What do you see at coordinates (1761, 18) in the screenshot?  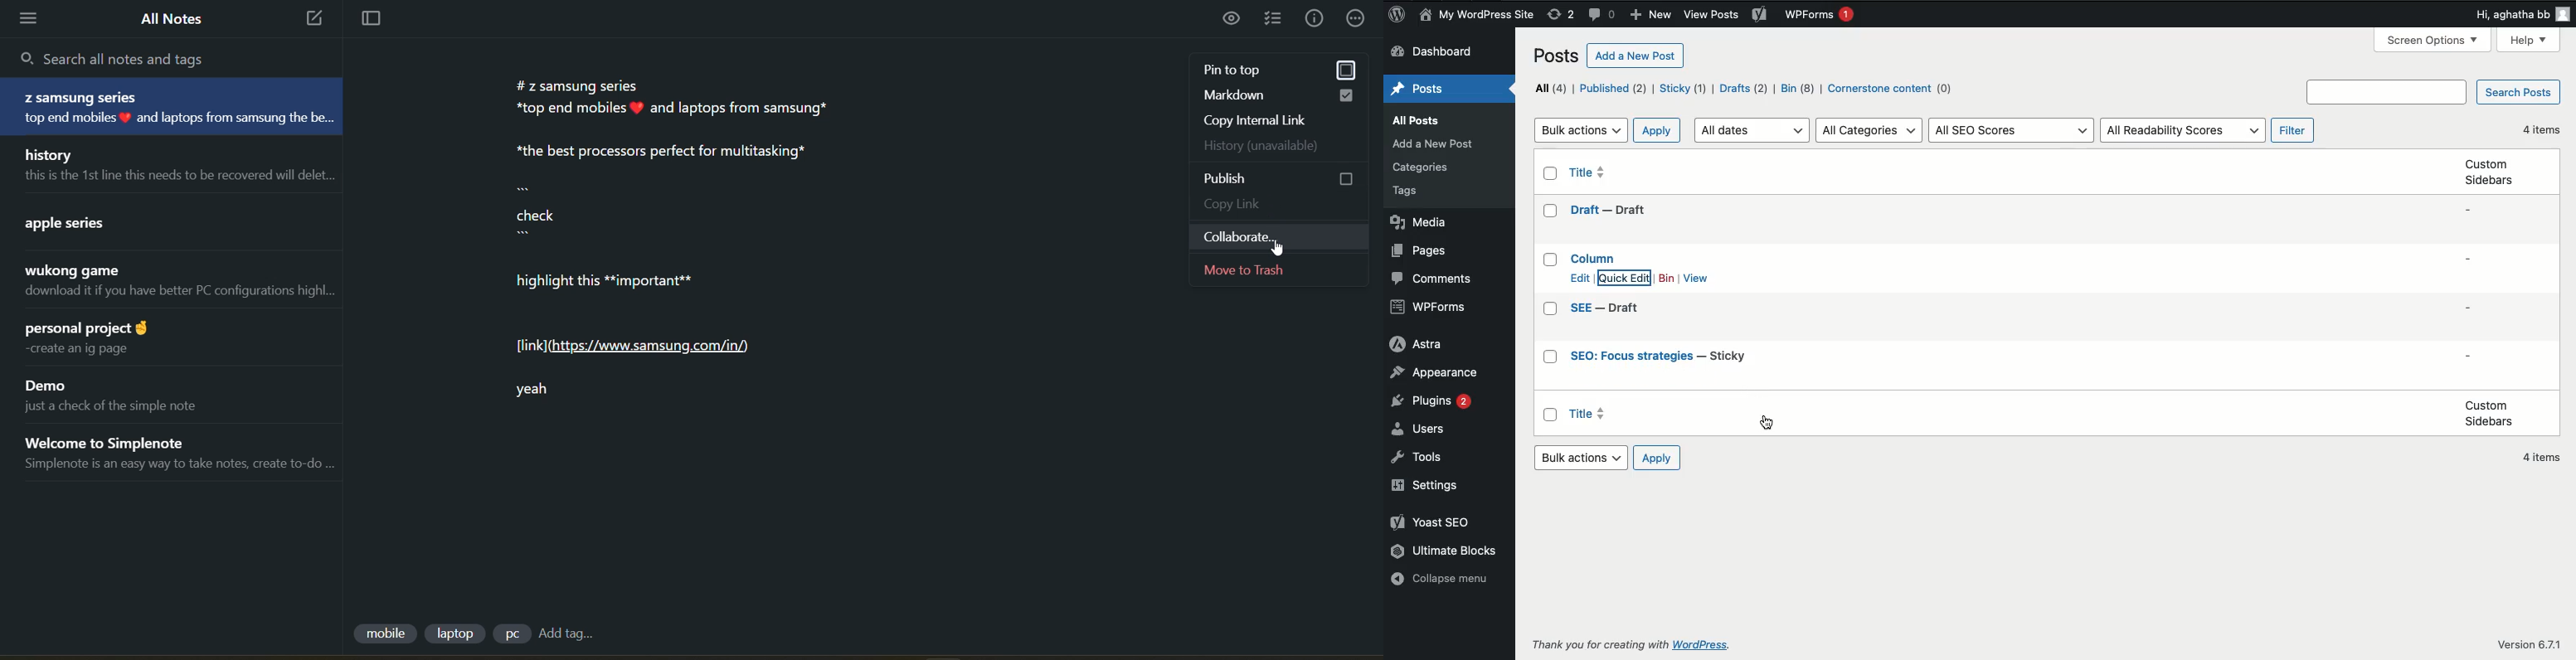 I see `Yoast` at bounding box center [1761, 18].